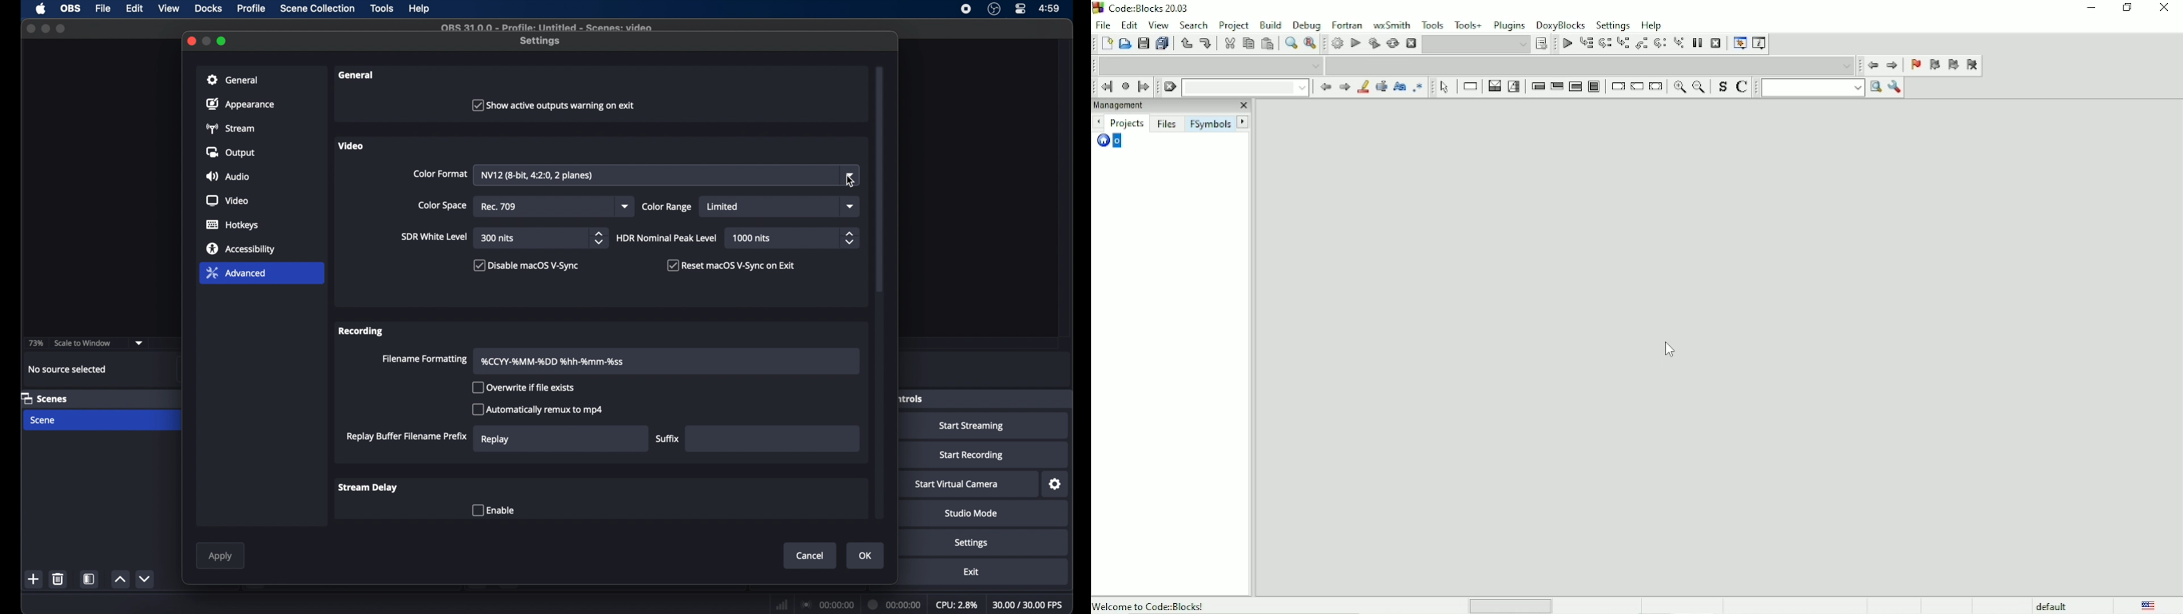  What do you see at coordinates (2126, 8) in the screenshot?
I see `Restore down` at bounding box center [2126, 8].